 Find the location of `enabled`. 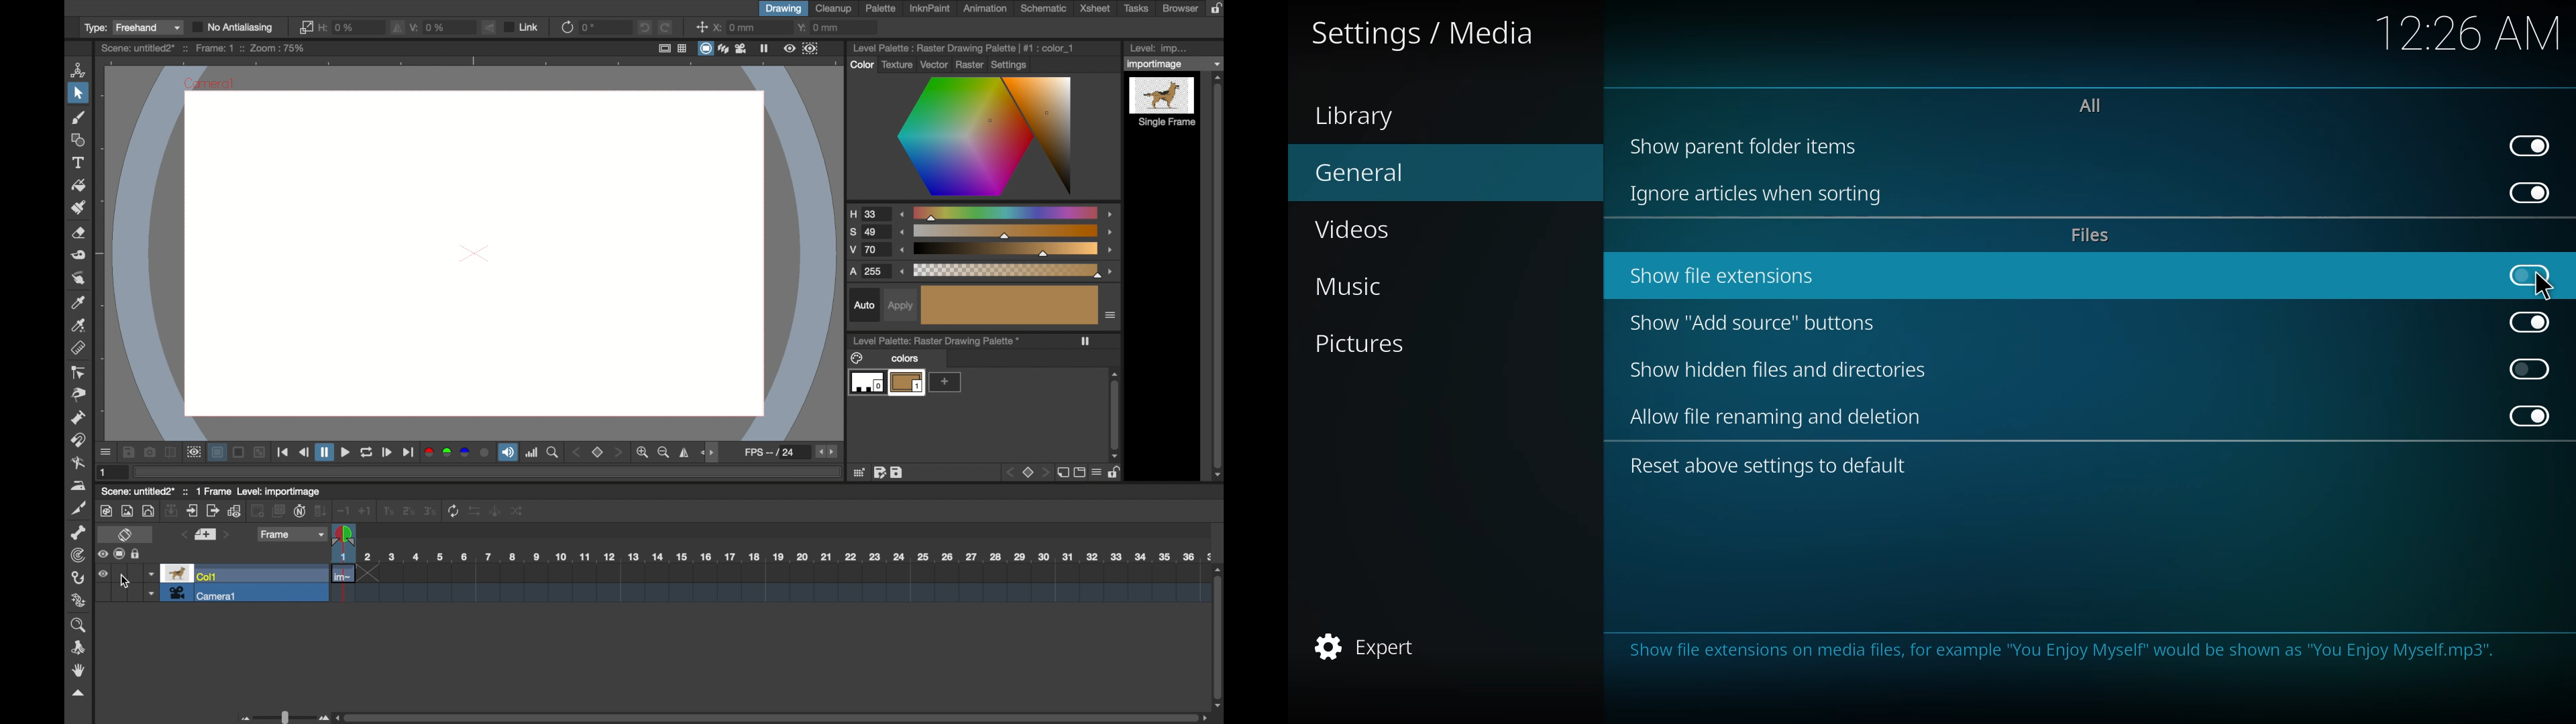

enabled is located at coordinates (2532, 193).